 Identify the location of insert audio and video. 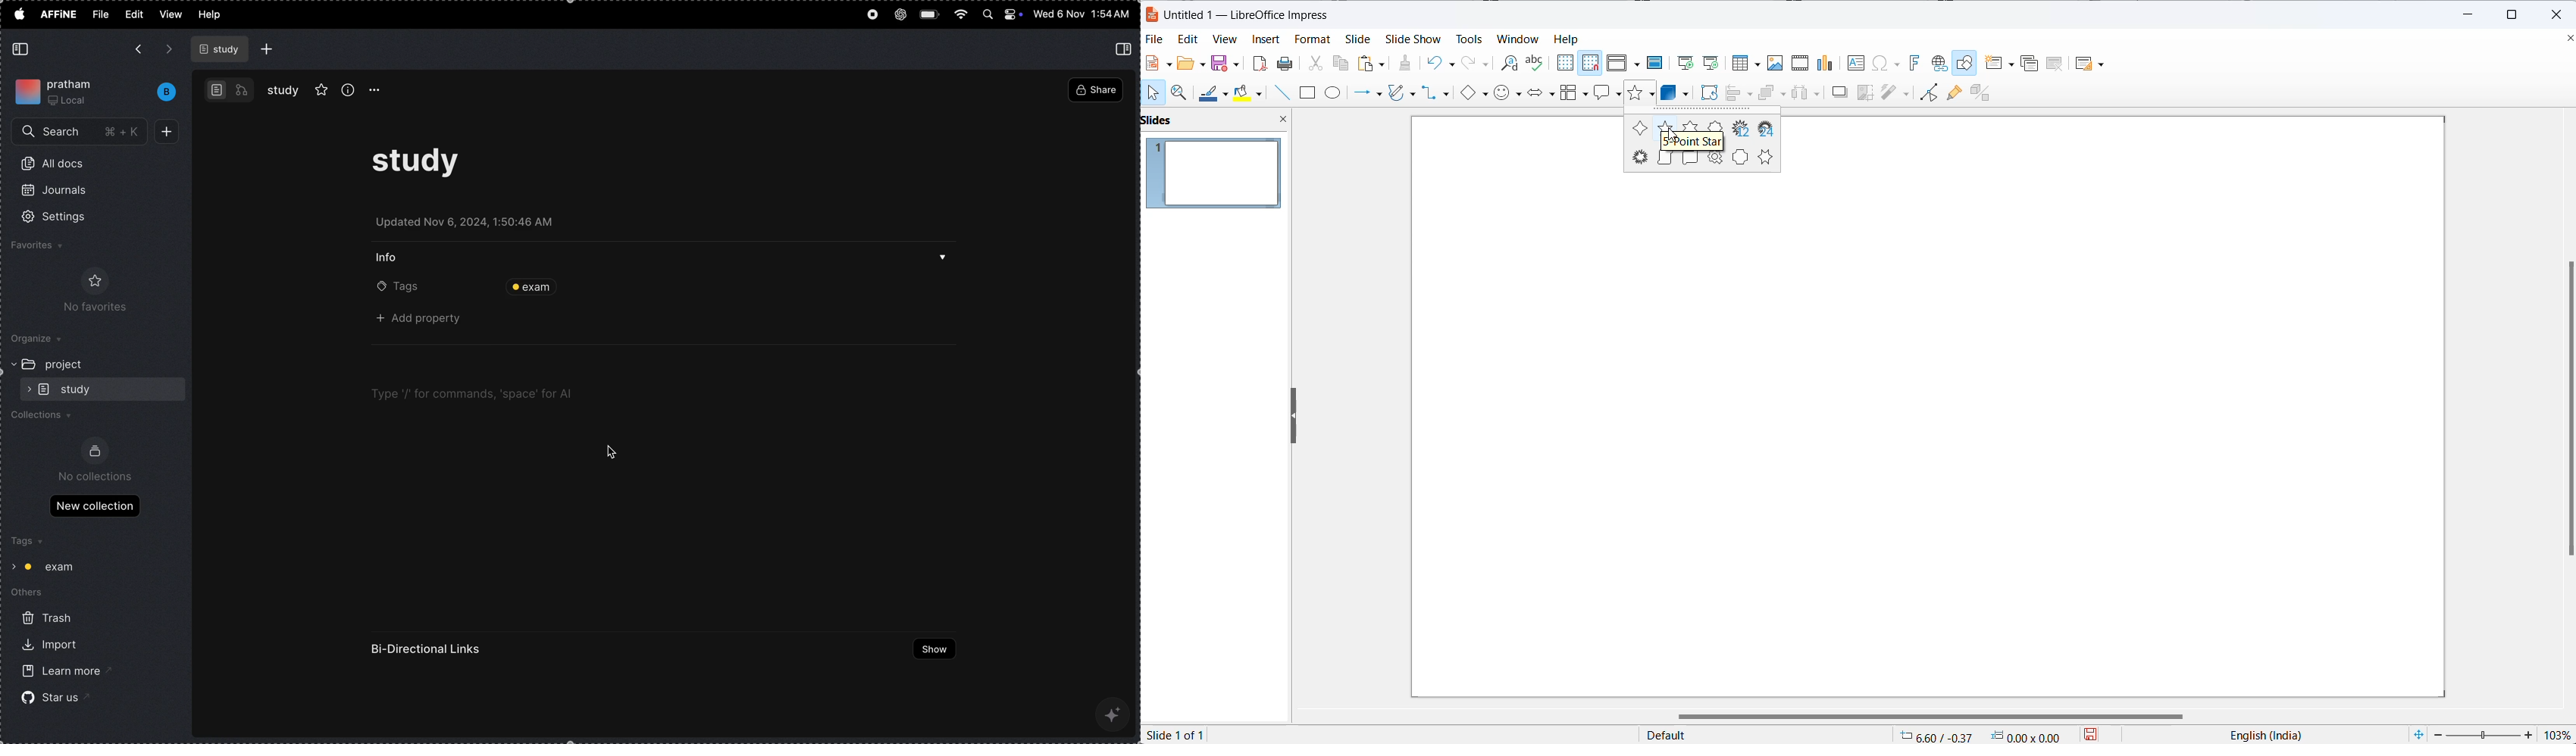
(1798, 63).